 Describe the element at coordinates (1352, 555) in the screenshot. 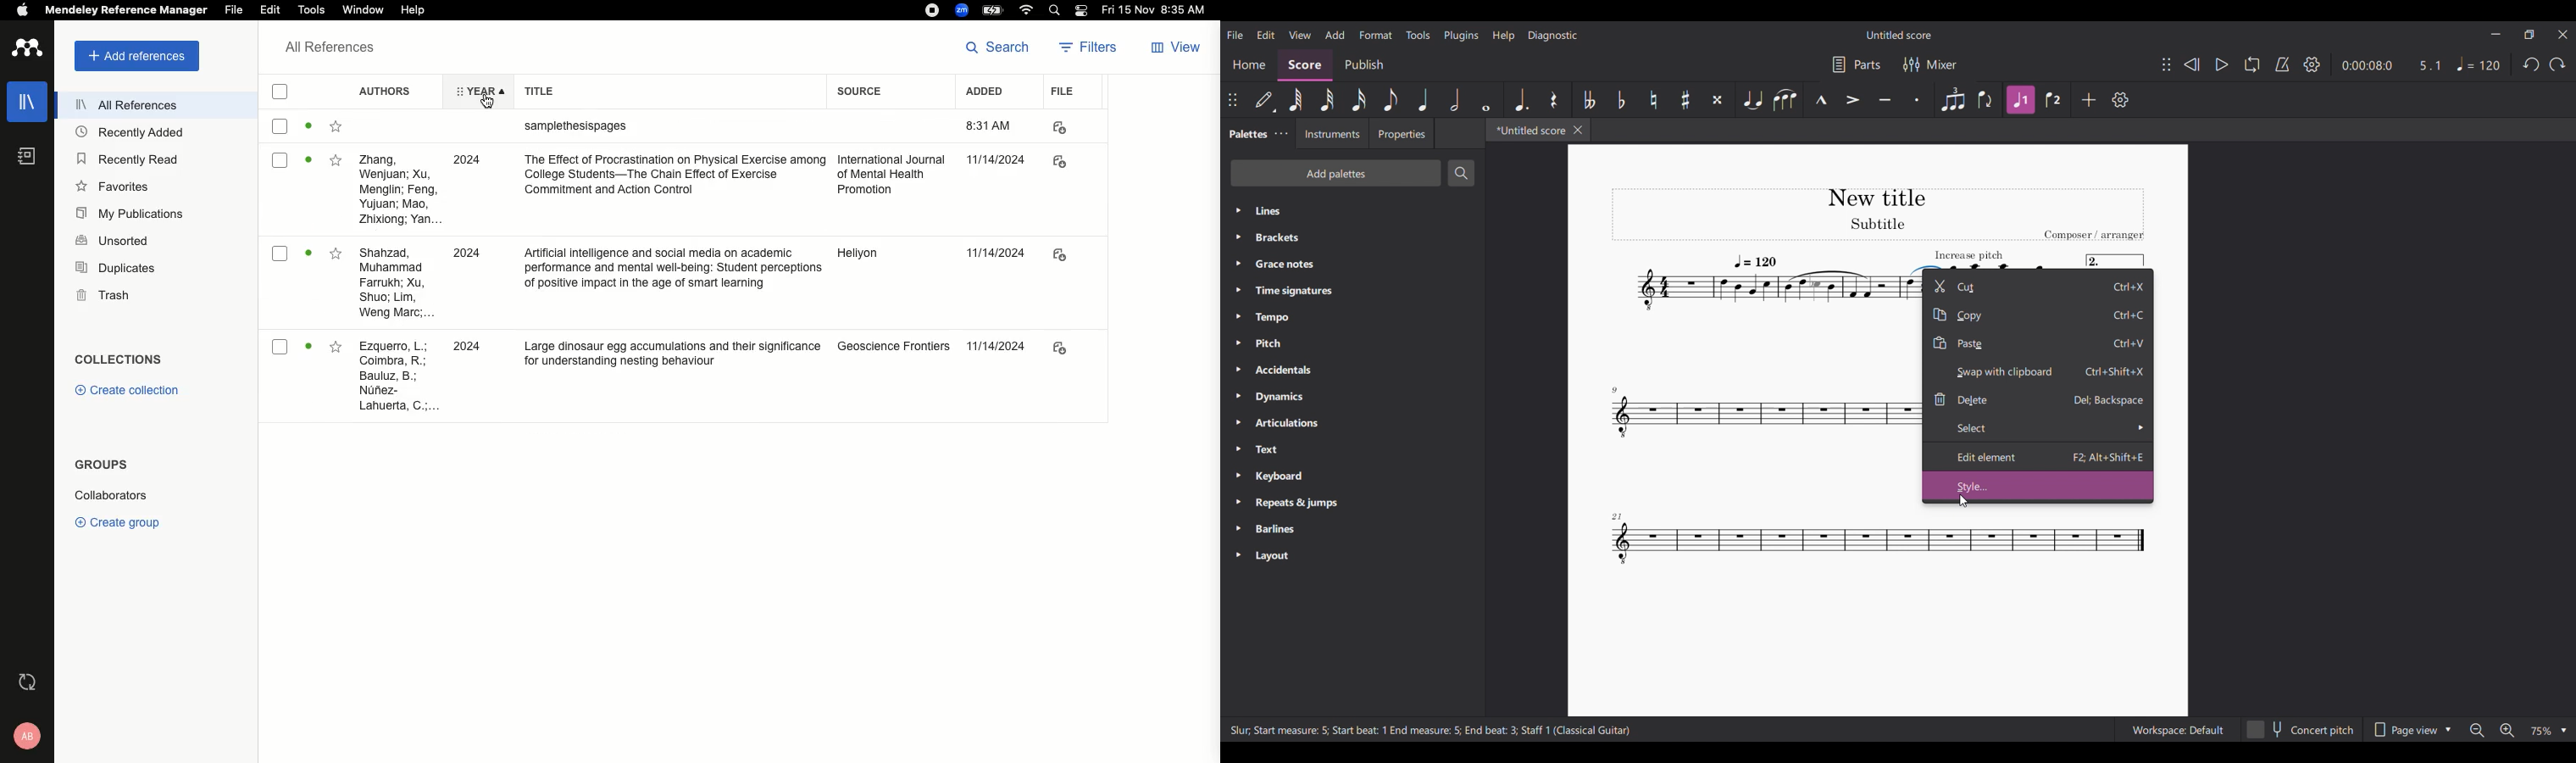

I see `Layout` at that location.